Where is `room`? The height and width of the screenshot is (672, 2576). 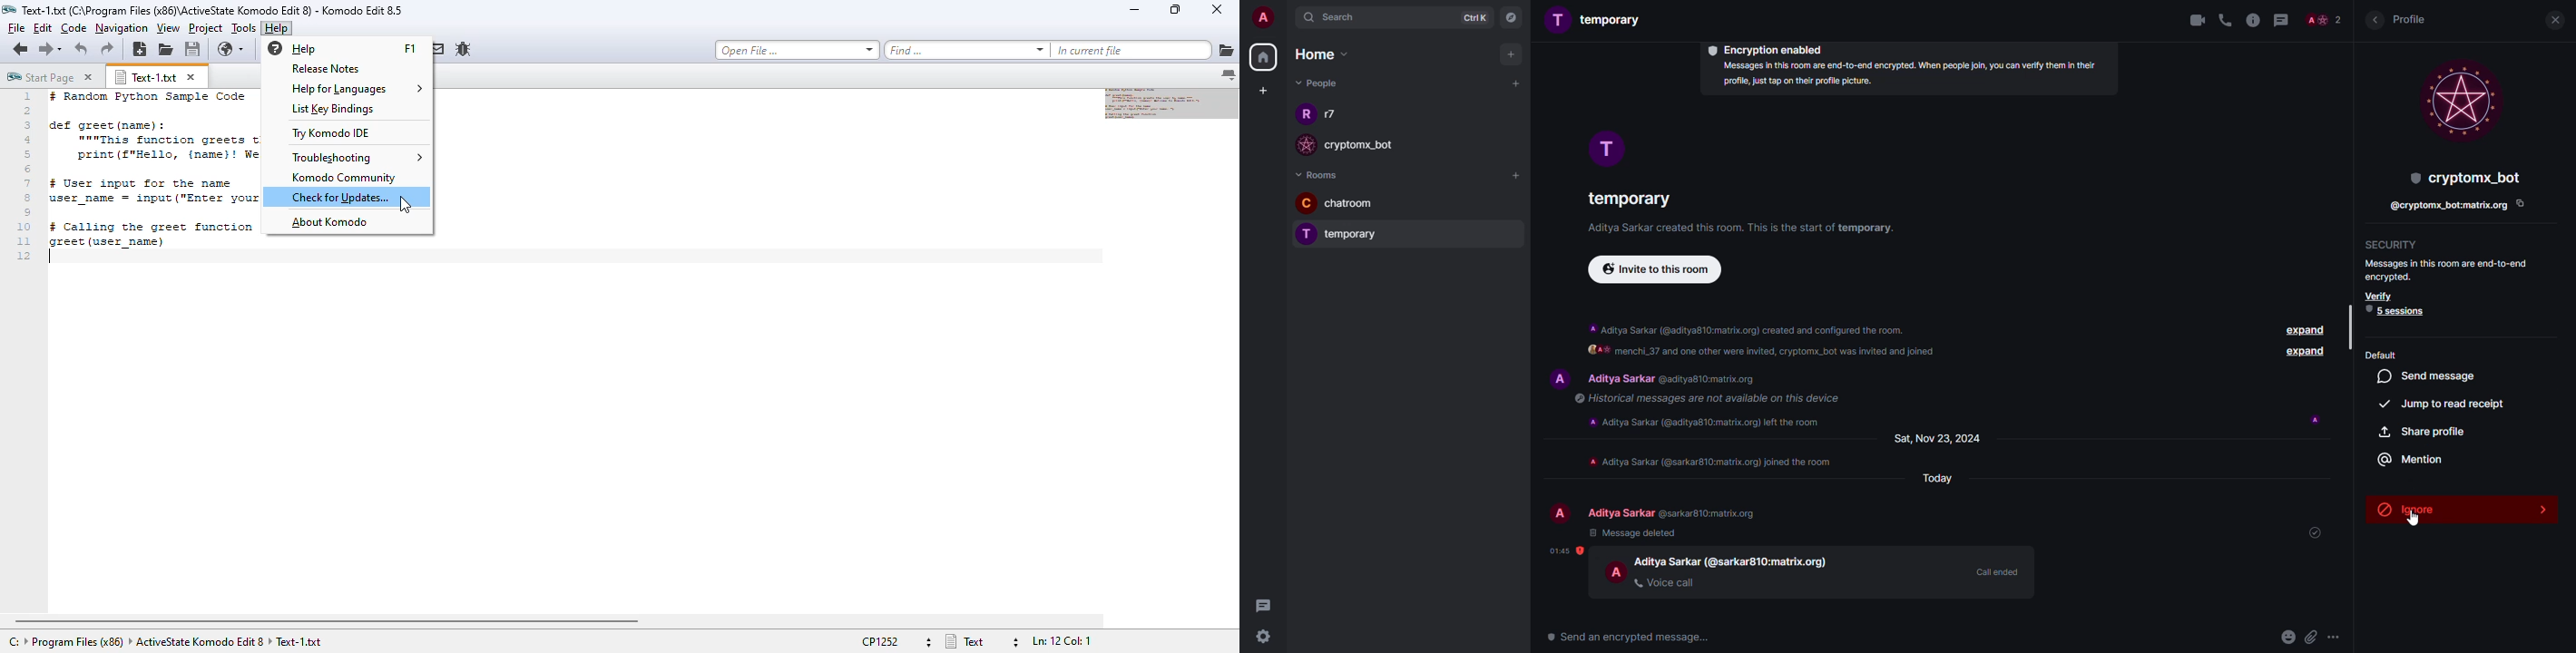 room is located at coordinates (1627, 196).